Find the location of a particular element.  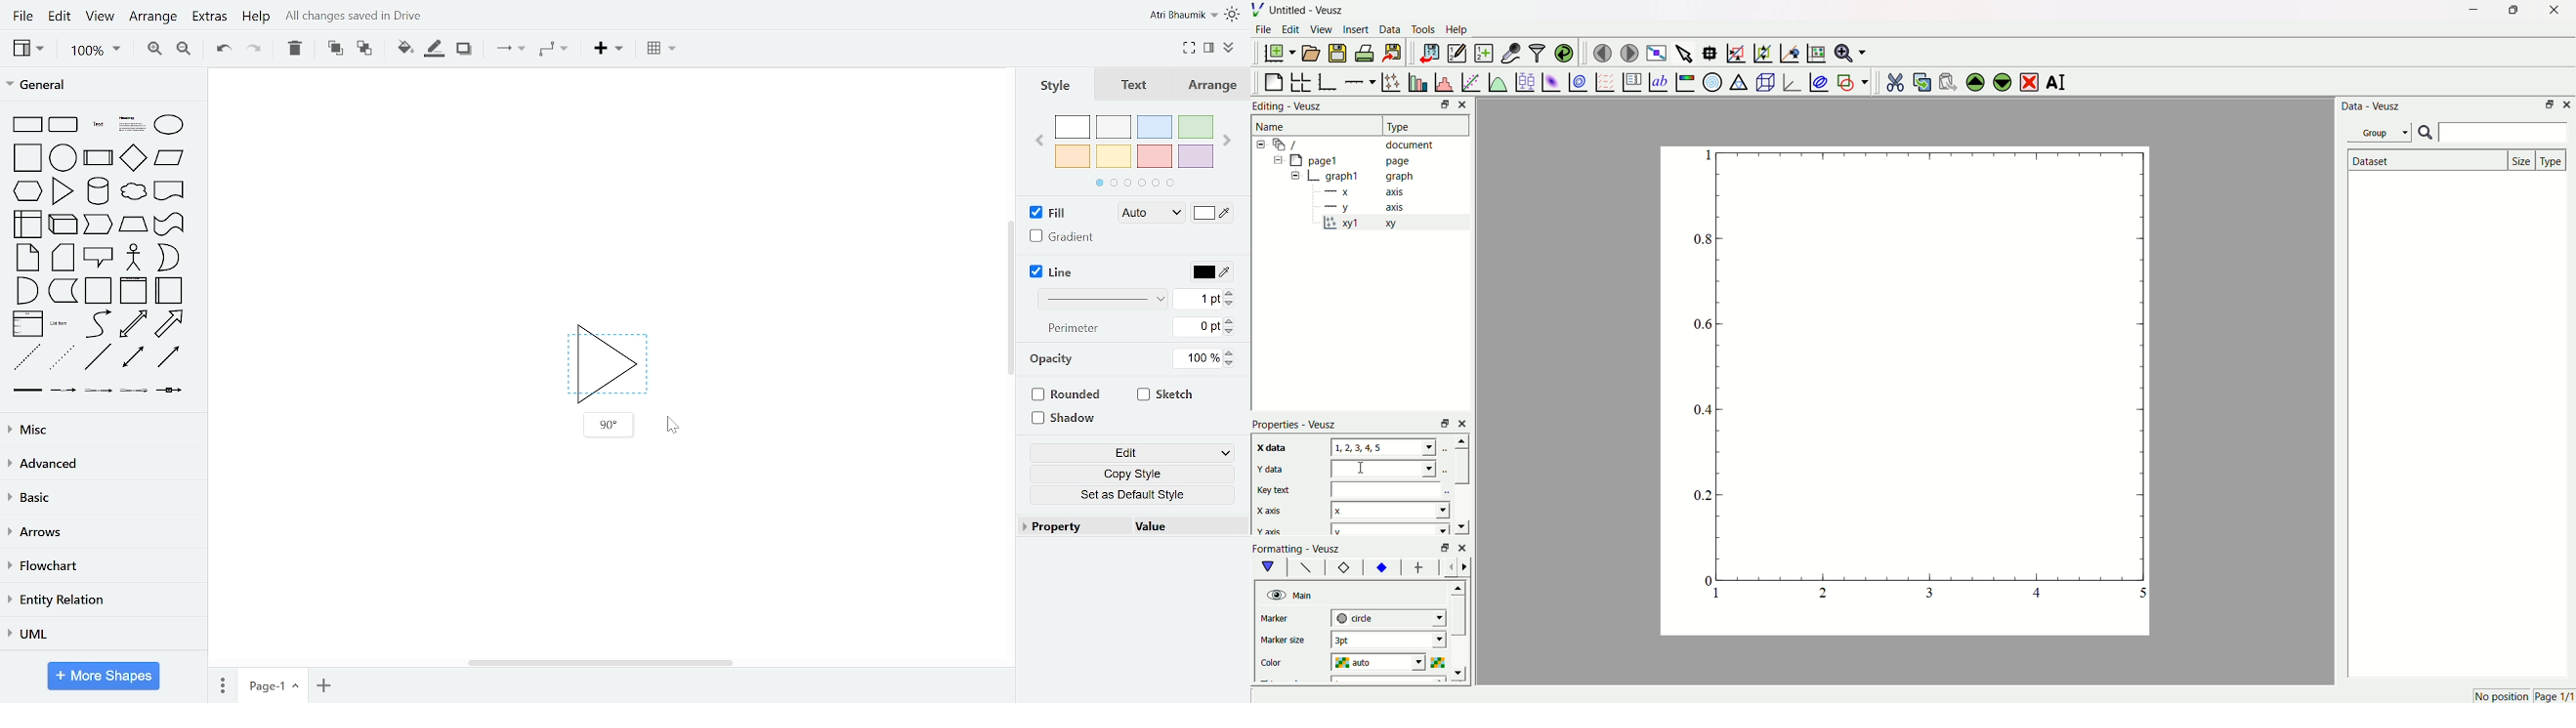

arrange is located at coordinates (154, 17).